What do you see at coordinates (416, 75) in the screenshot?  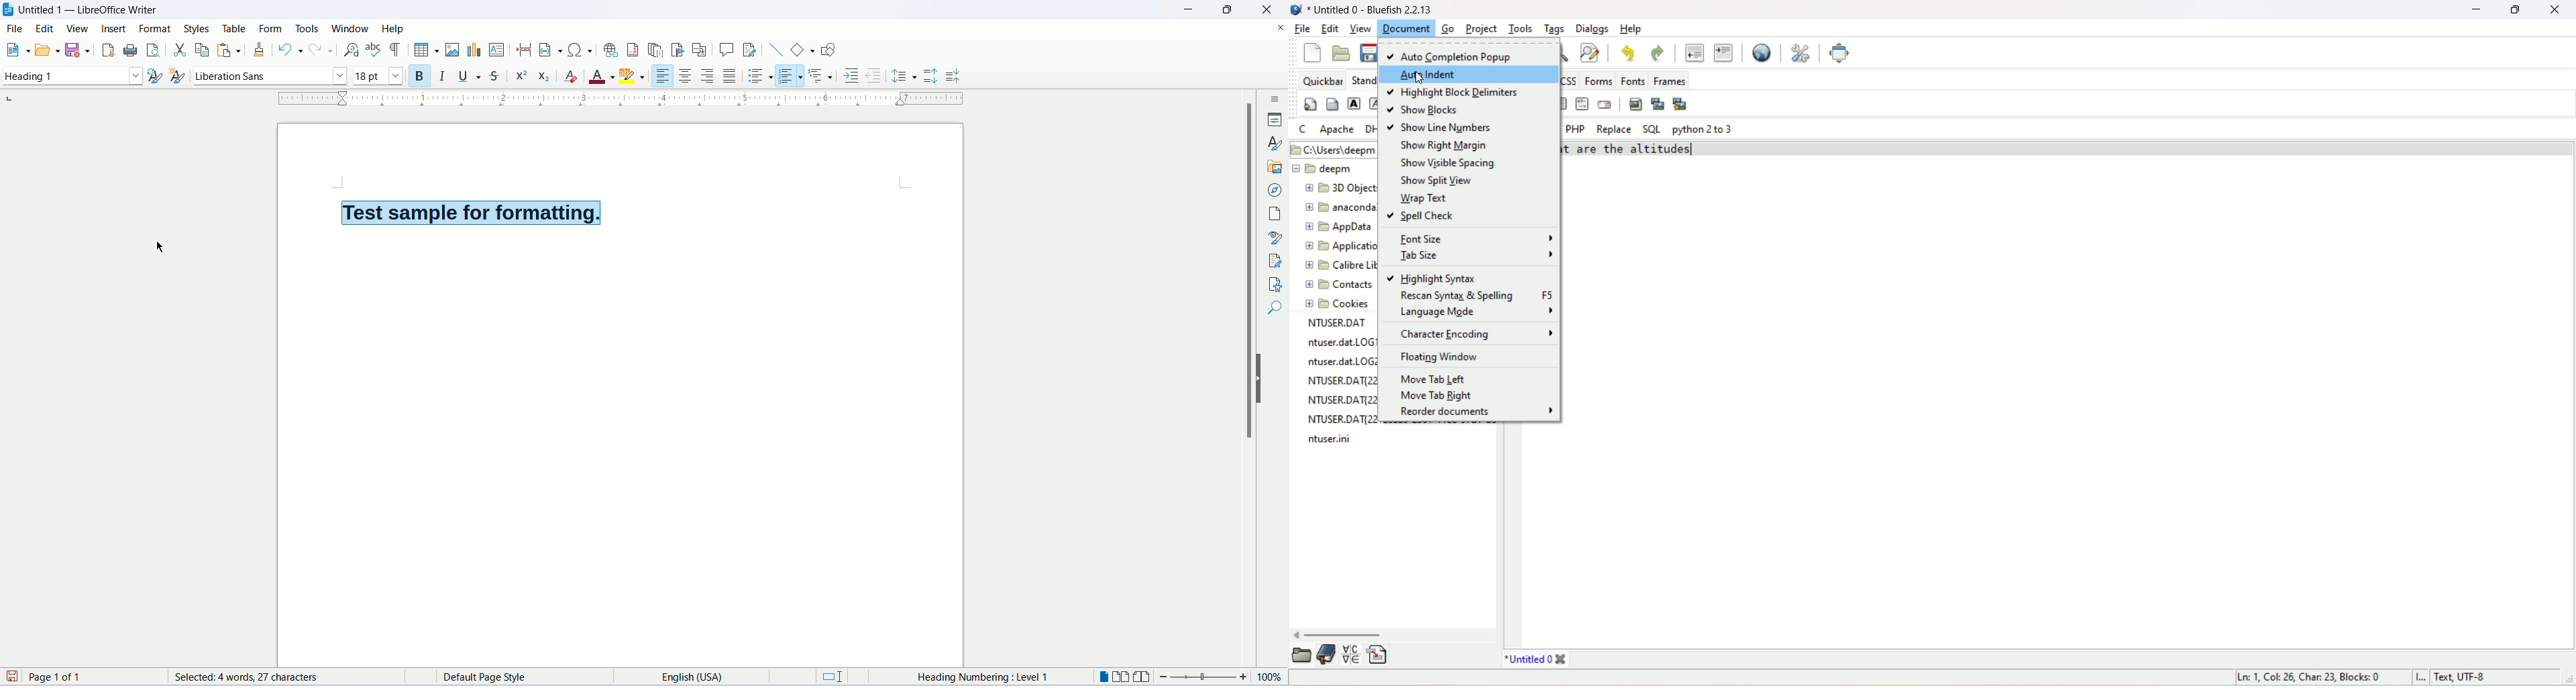 I see `bold` at bounding box center [416, 75].